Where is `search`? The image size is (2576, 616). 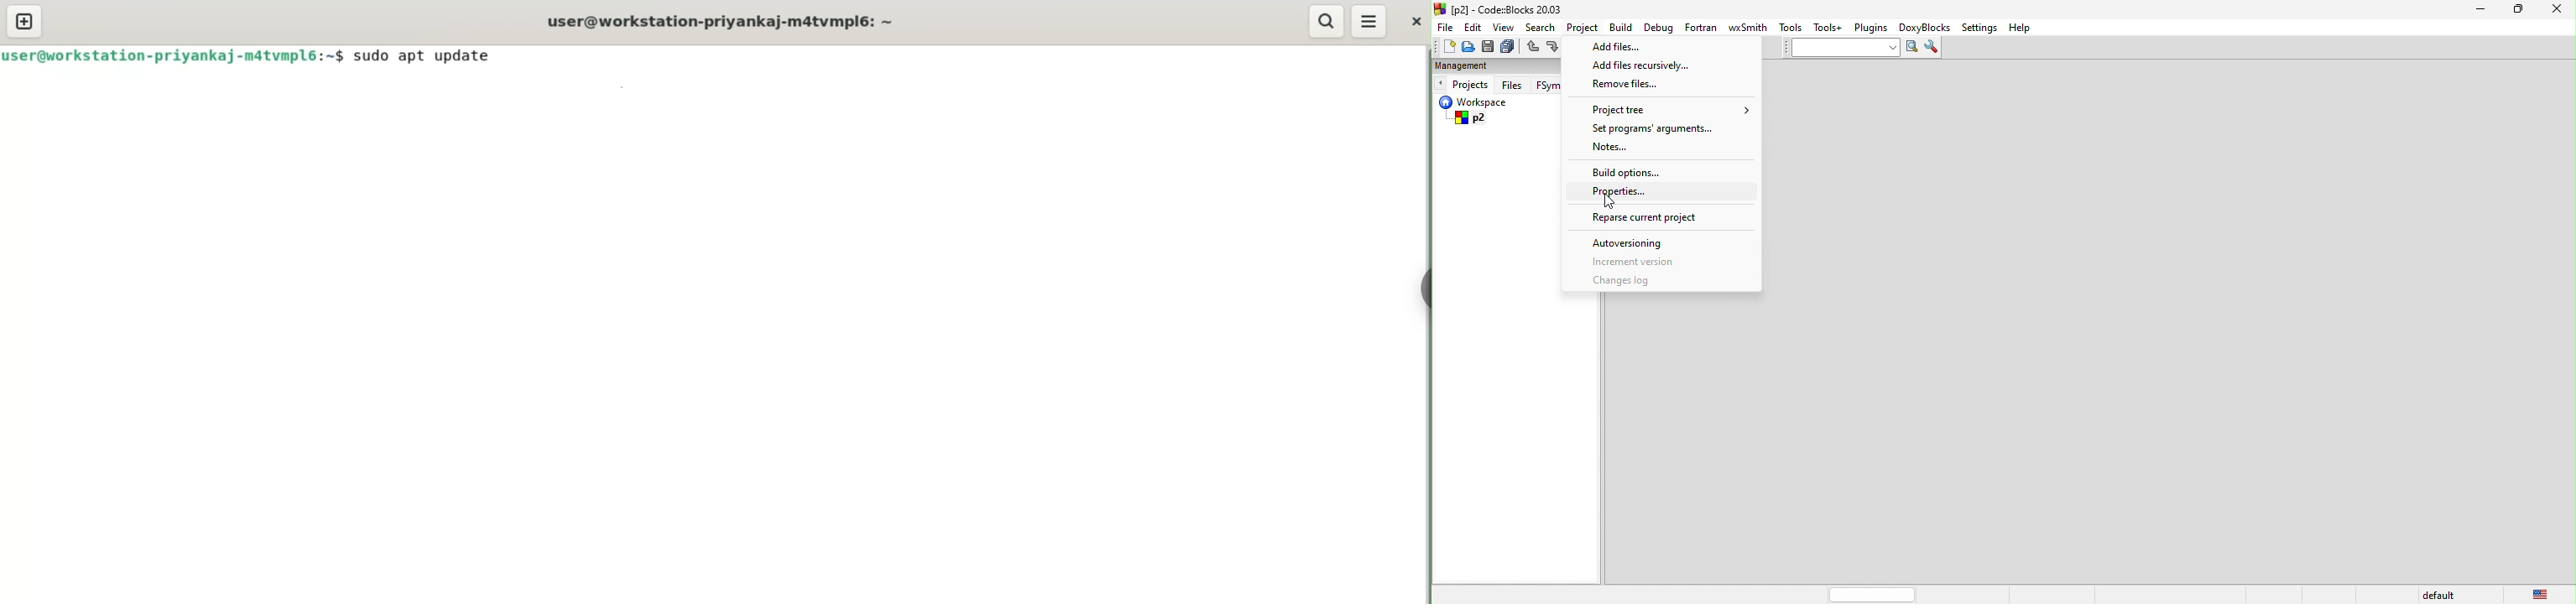
search is located at coordinates (1541, 27).